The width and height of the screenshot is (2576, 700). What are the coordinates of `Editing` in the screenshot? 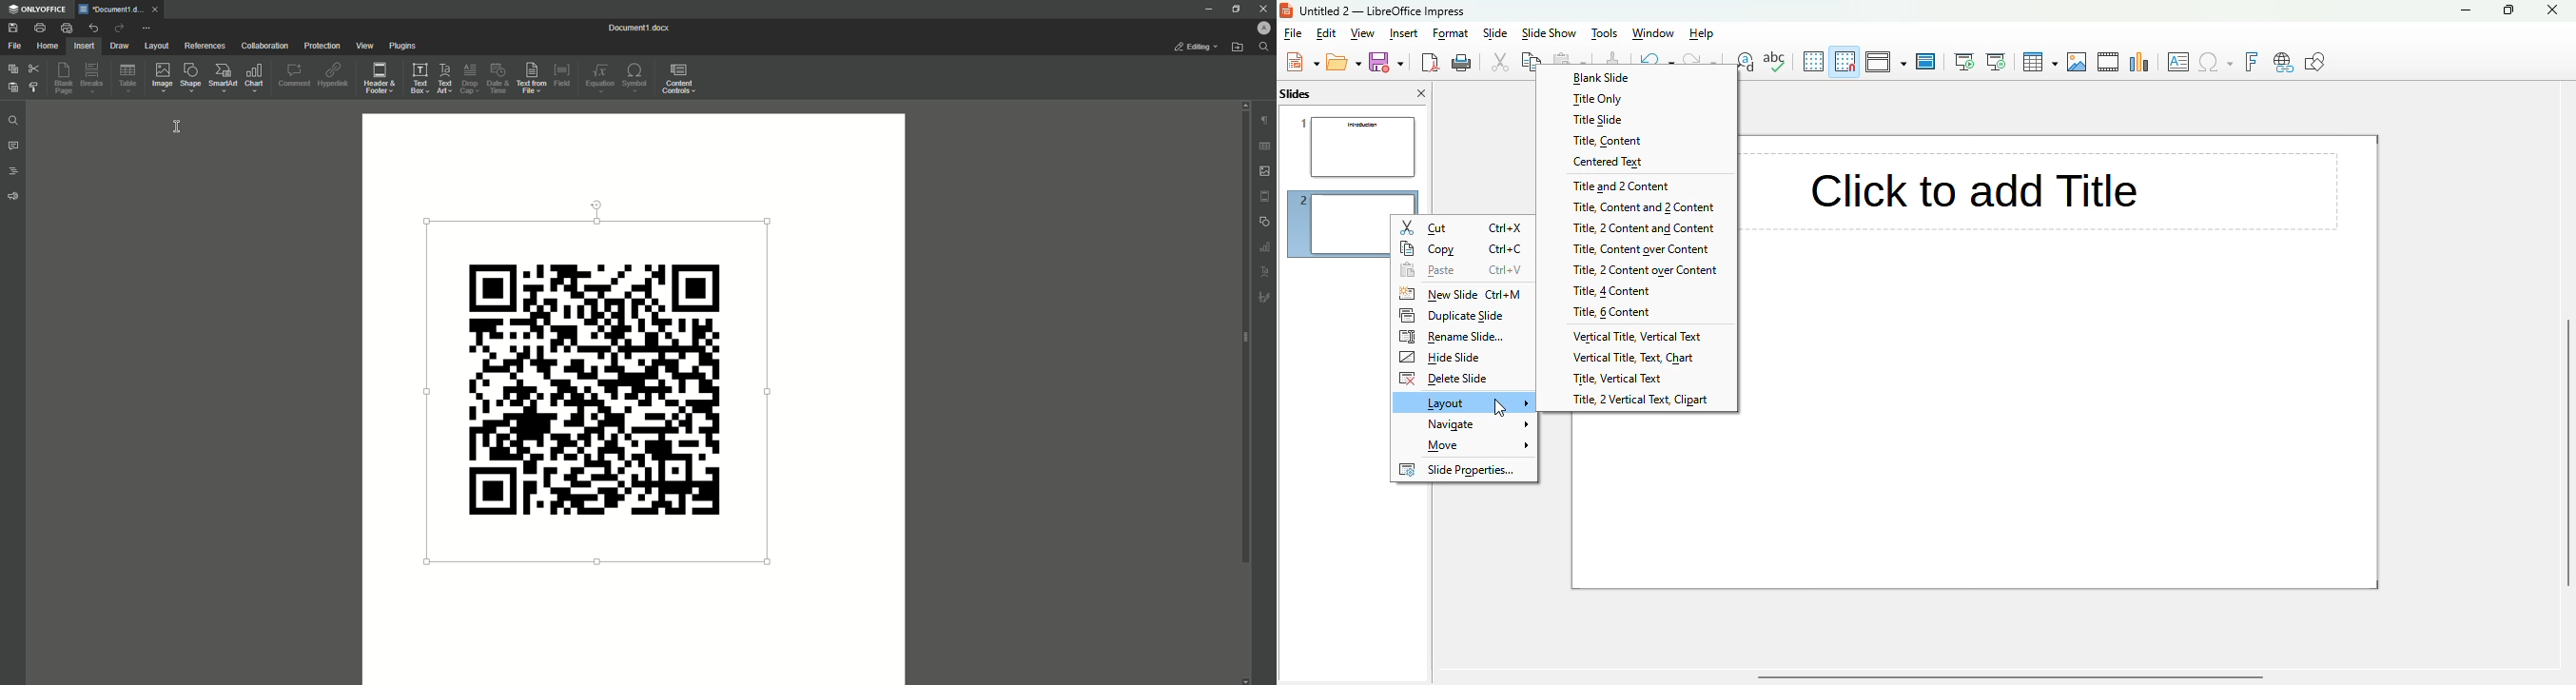 It's located at (1194, 46).